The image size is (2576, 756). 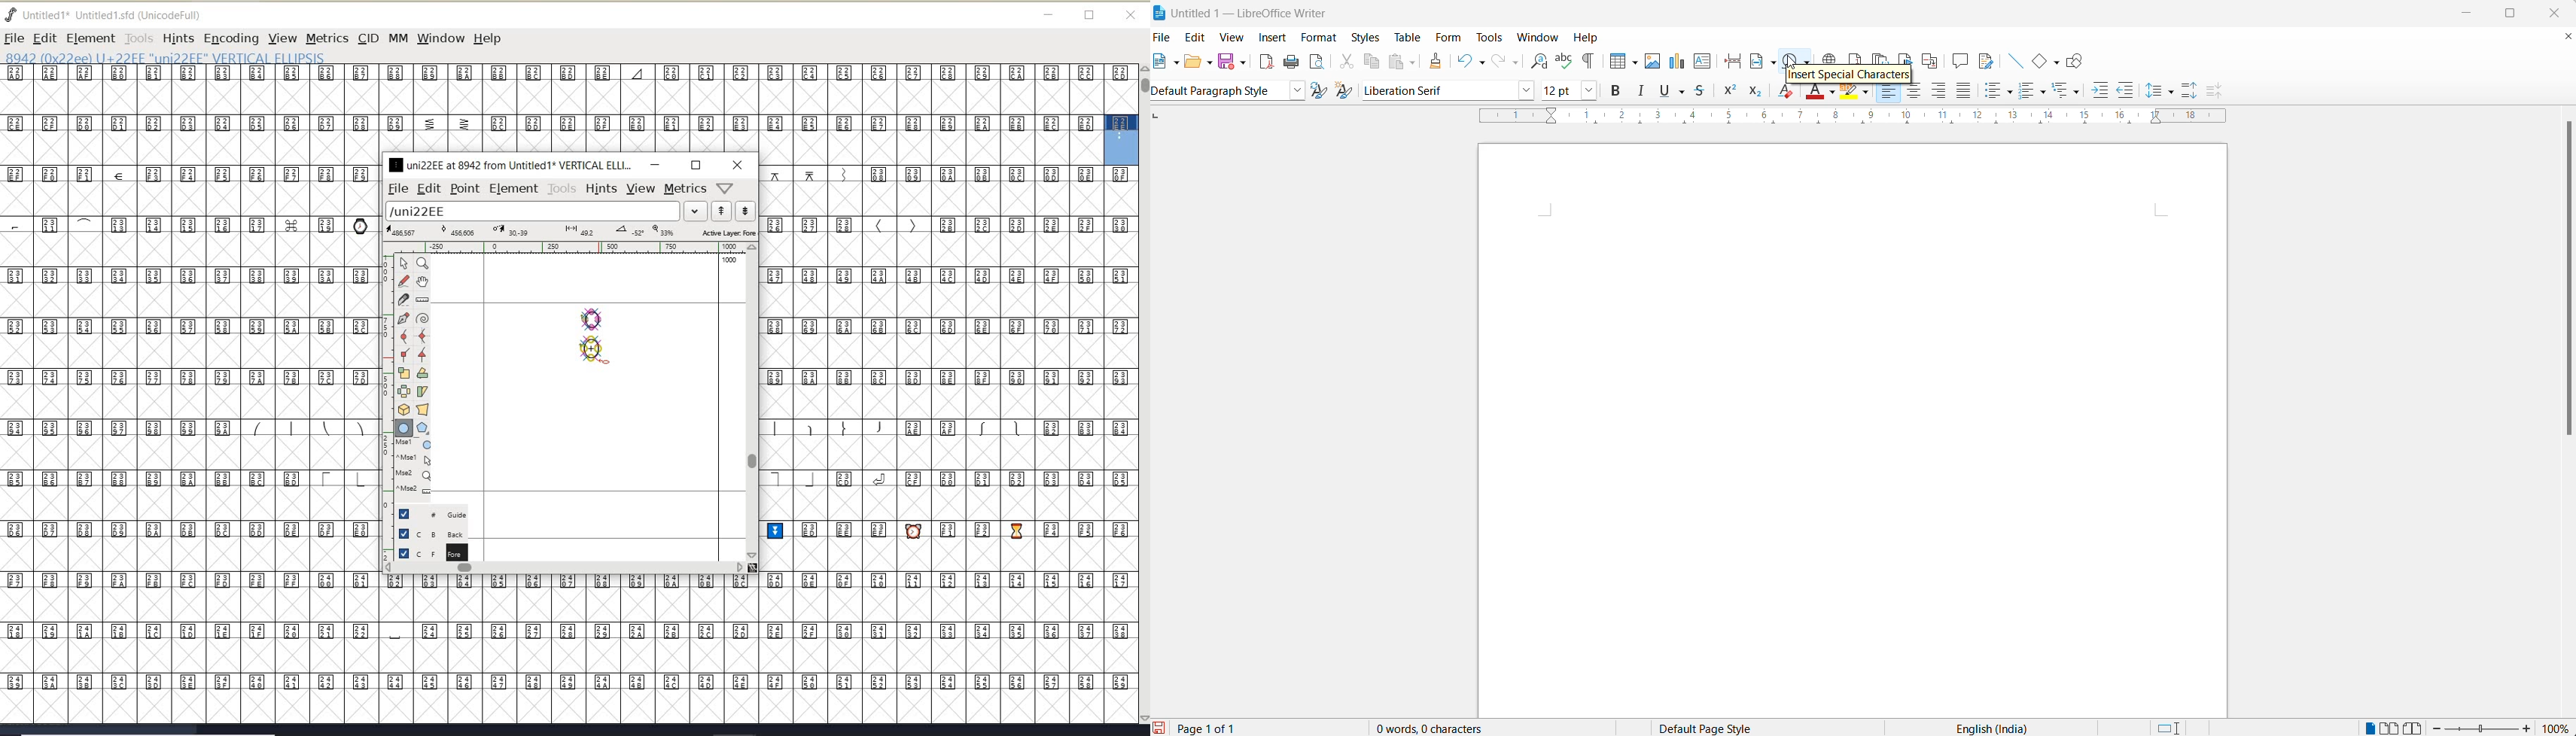 What do you see at coordinates (951, 444) in the screenshot?
I see `GLYPHY CHARACTERS & NUMBERS` at bounding box center [951, 444].